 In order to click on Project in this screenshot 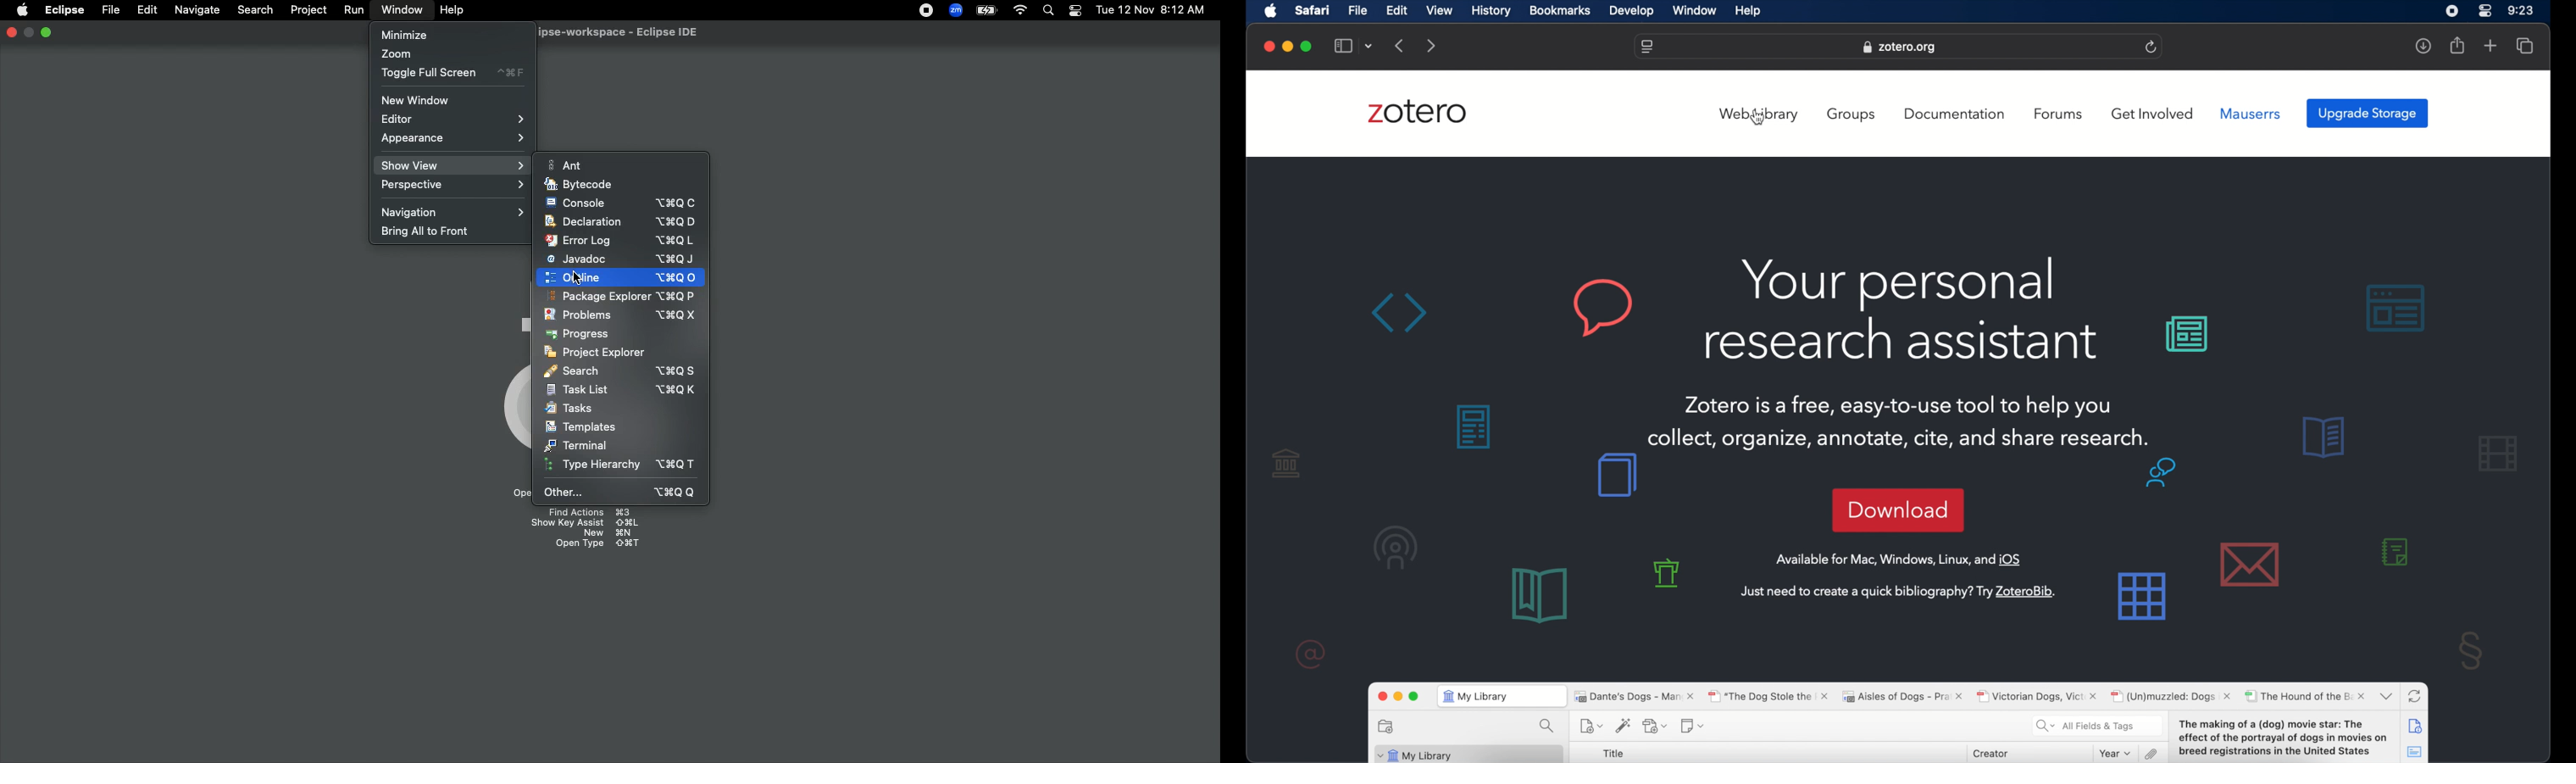, I will do `click(305, 10)`.